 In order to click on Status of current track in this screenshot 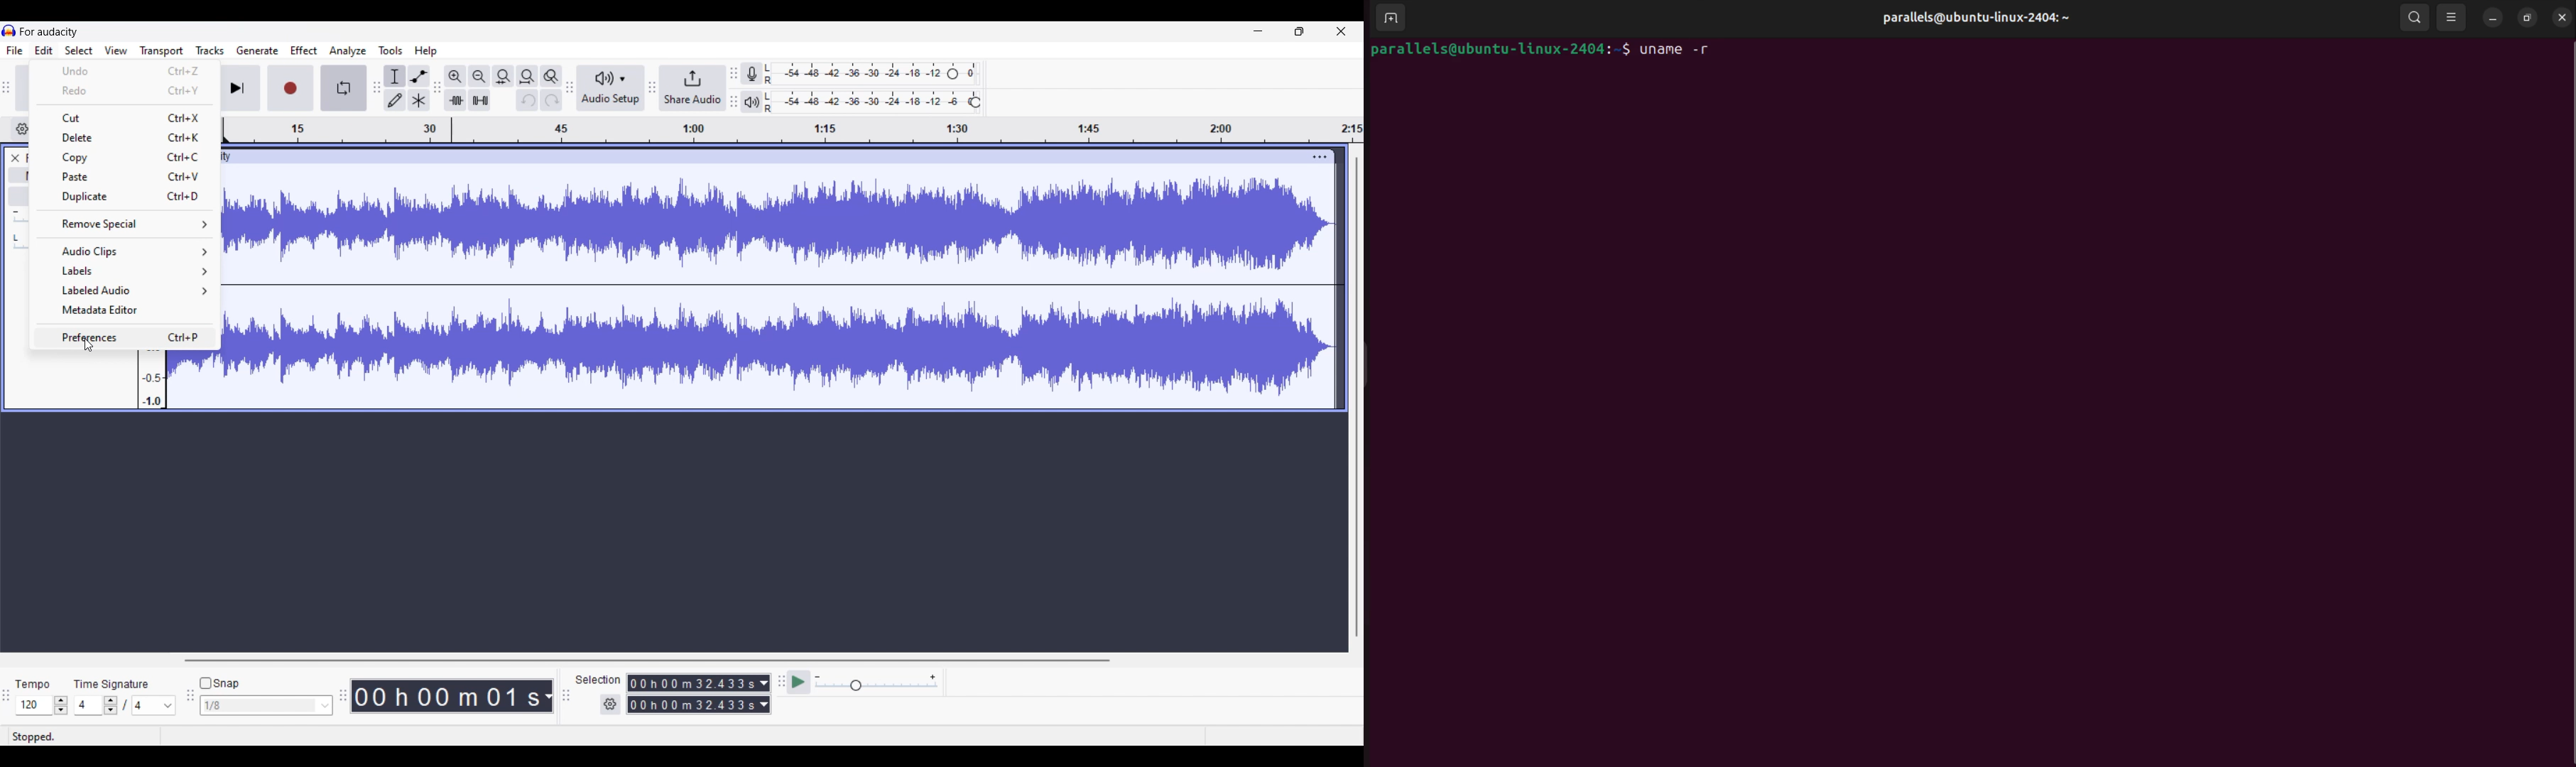, I will do `click(36, 736)`.